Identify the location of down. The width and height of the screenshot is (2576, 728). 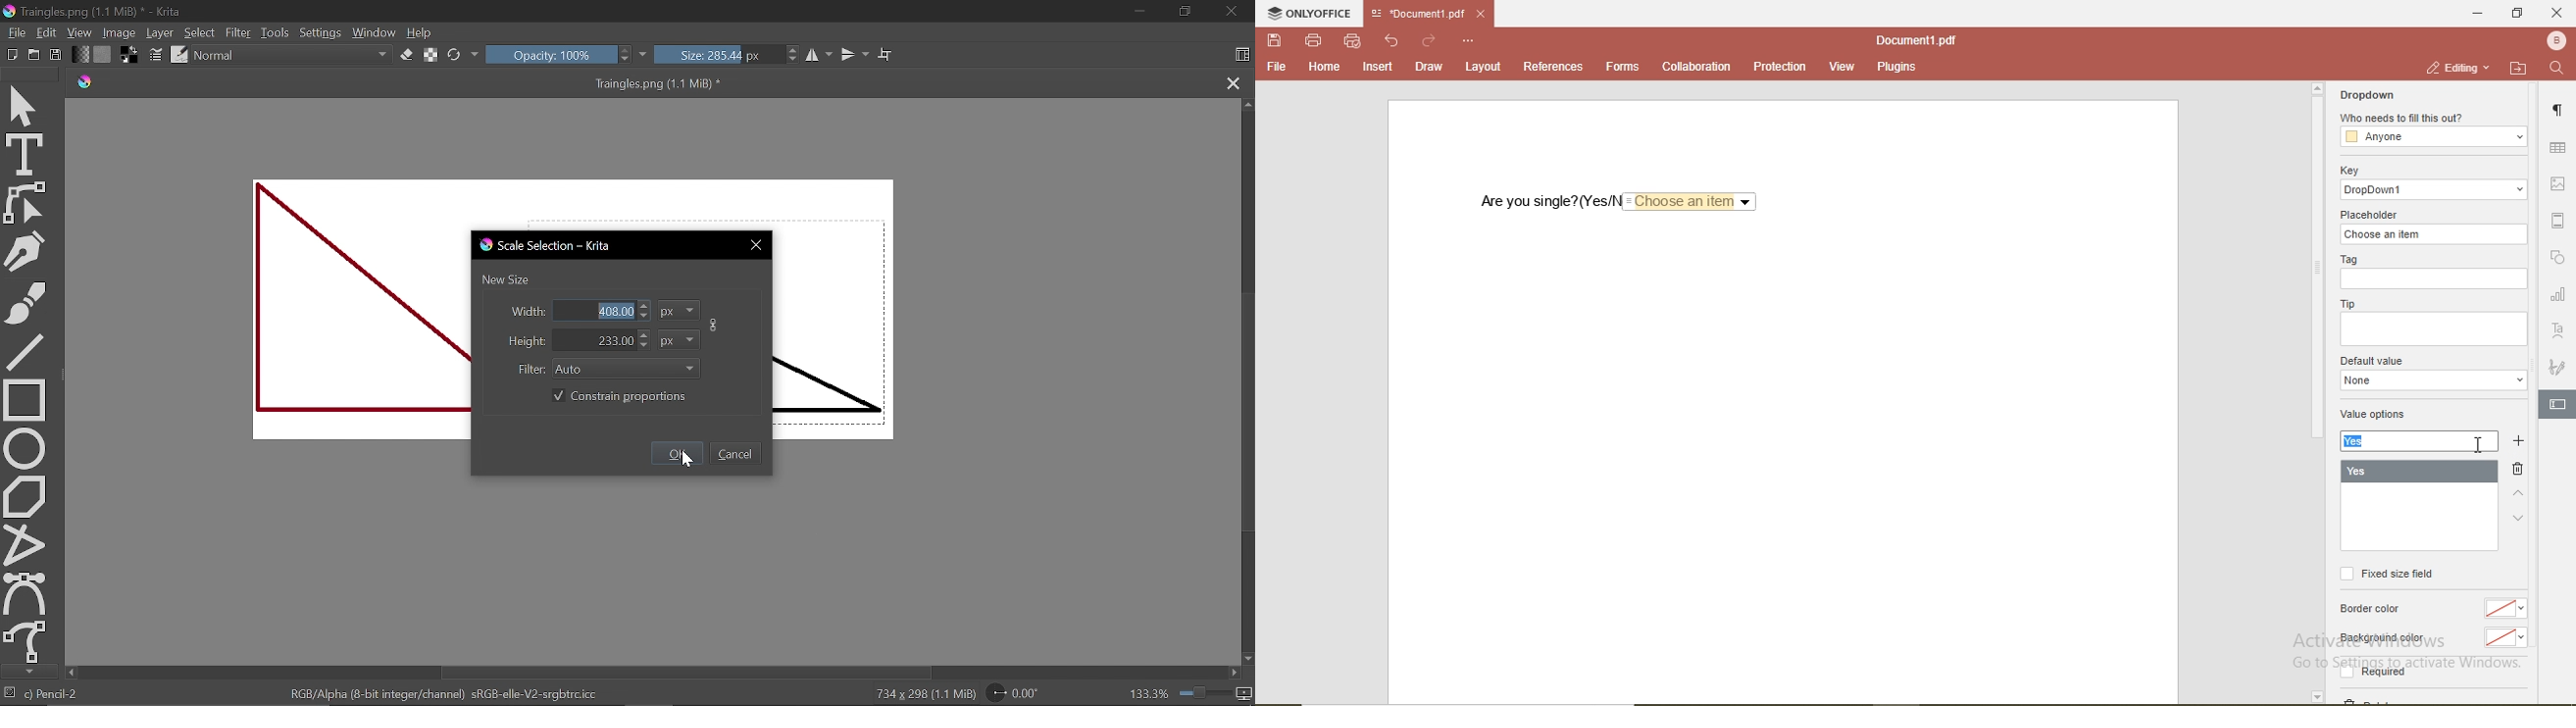
(2516, 523).